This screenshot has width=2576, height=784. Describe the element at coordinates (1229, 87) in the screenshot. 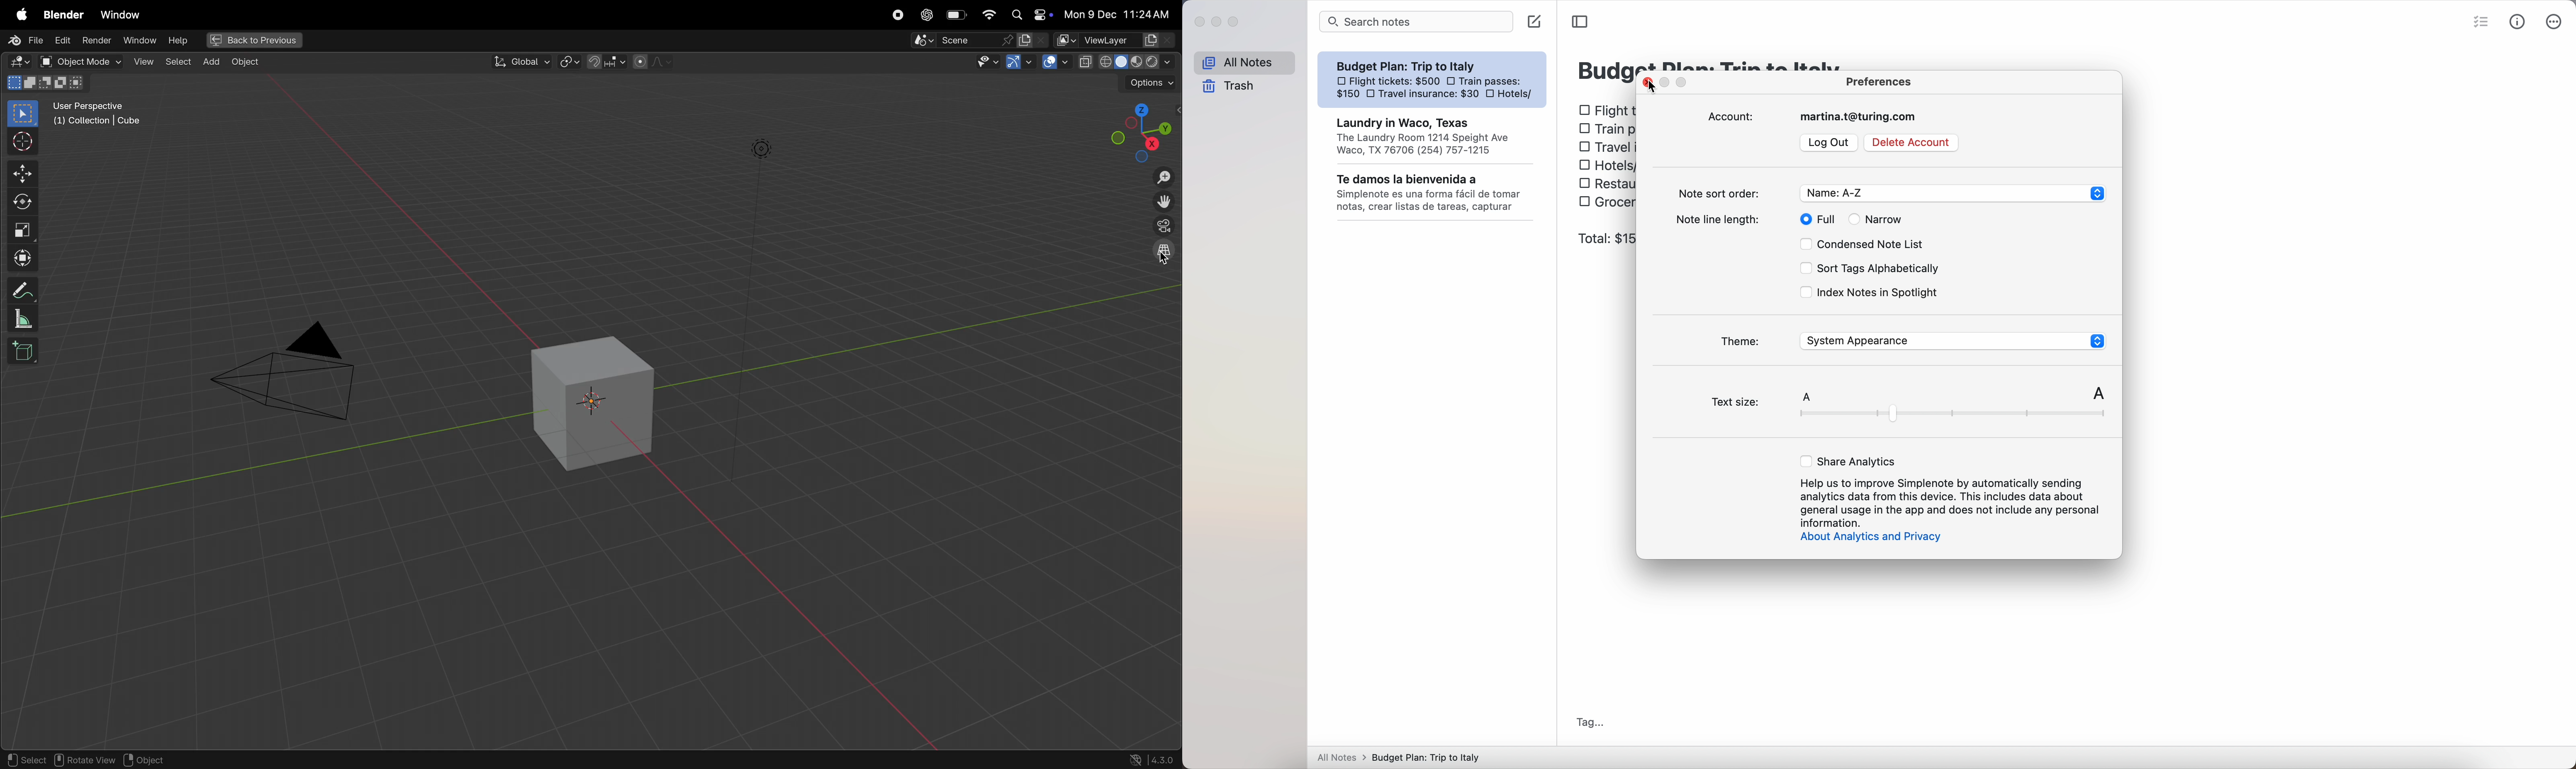

I see `trash` at that location.